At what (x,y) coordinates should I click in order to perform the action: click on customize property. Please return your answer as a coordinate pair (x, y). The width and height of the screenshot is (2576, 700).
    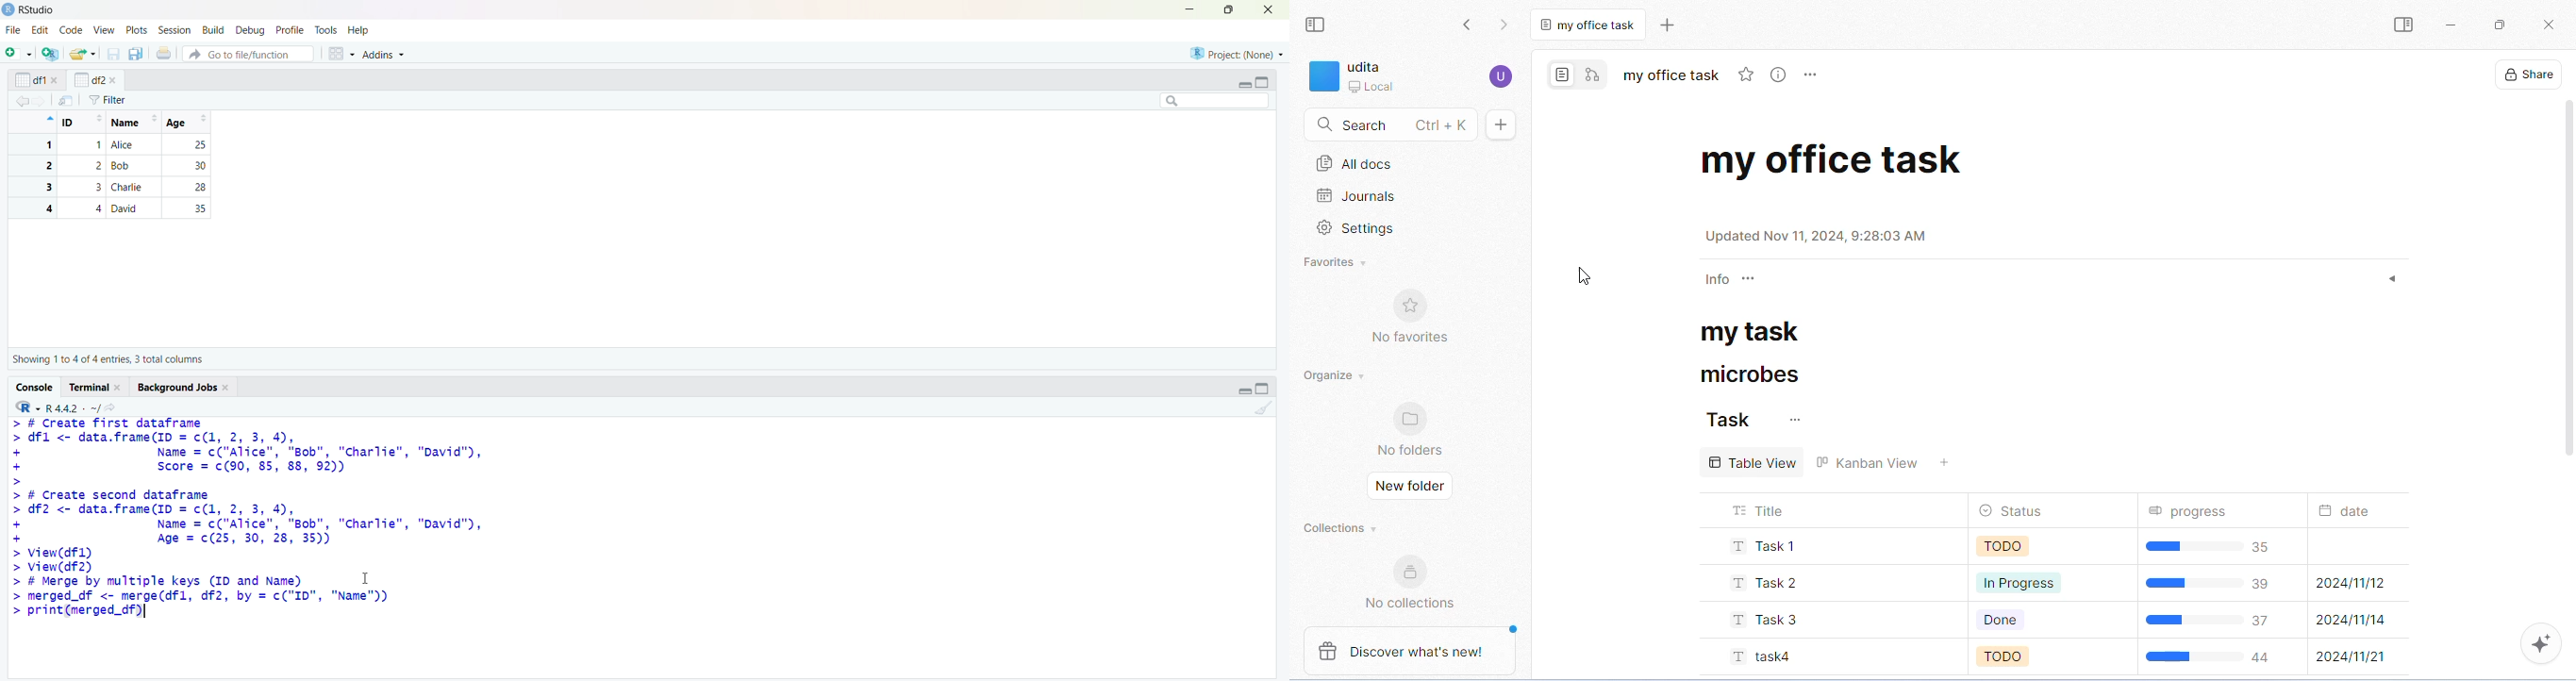
    Looking at the image, I should click on (1752, 280).